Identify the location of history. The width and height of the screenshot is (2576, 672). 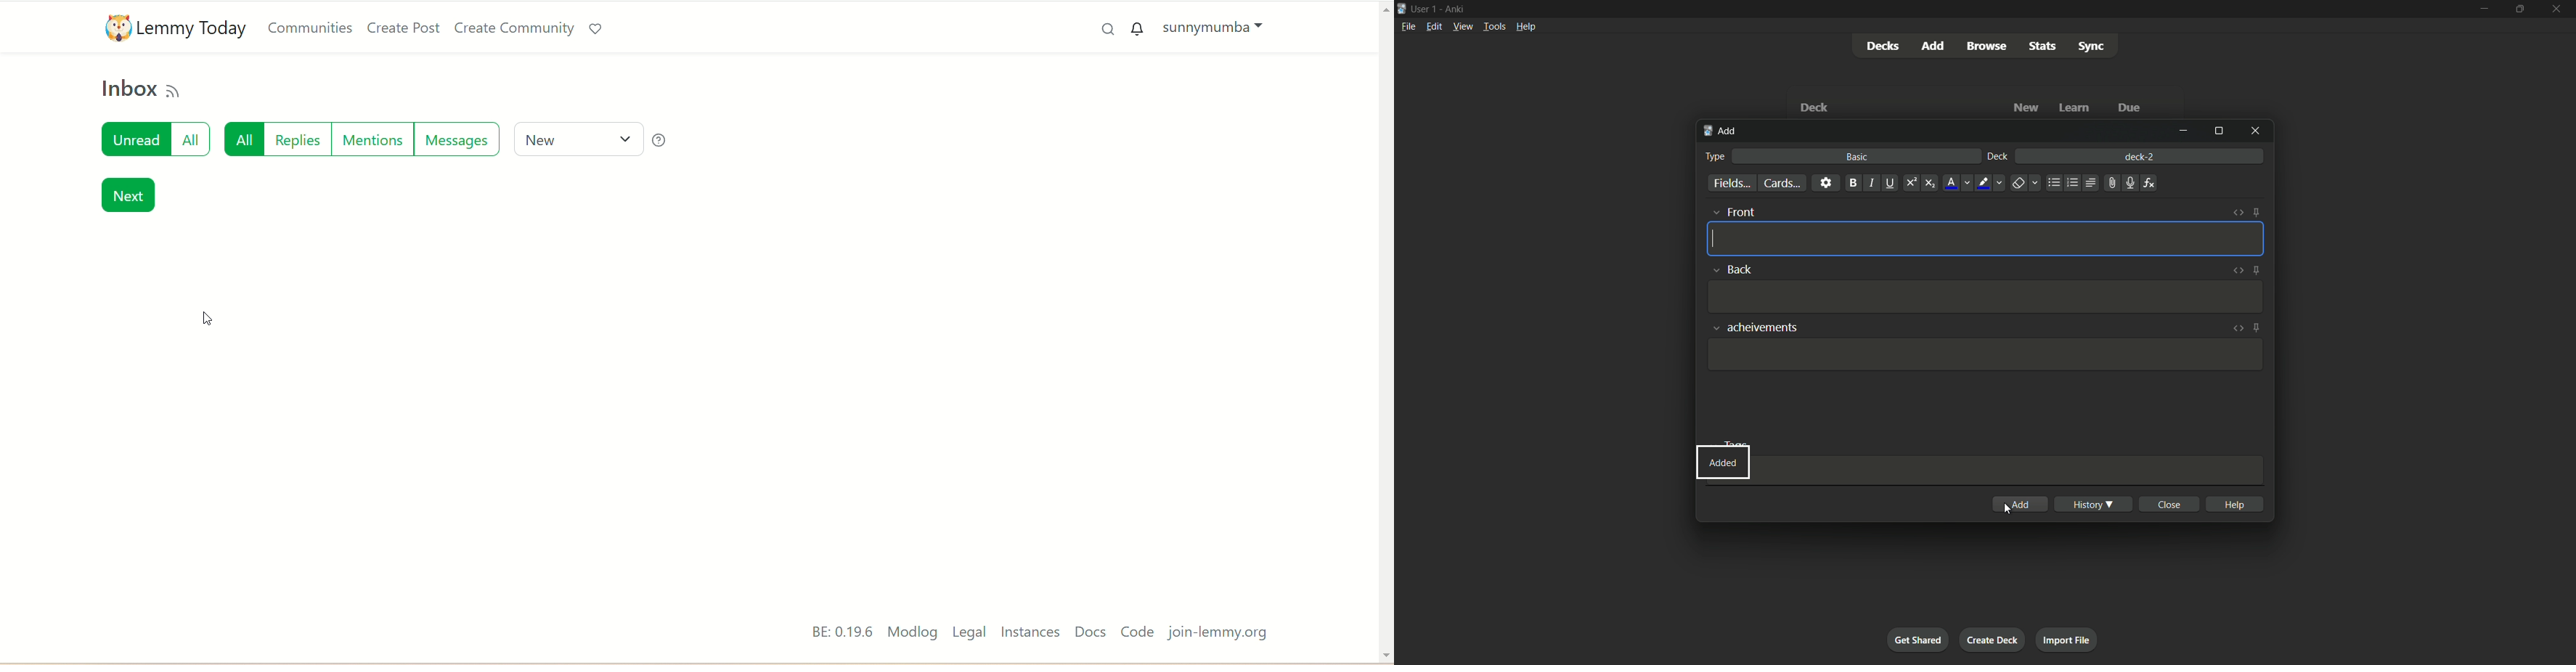
(2092, 504).